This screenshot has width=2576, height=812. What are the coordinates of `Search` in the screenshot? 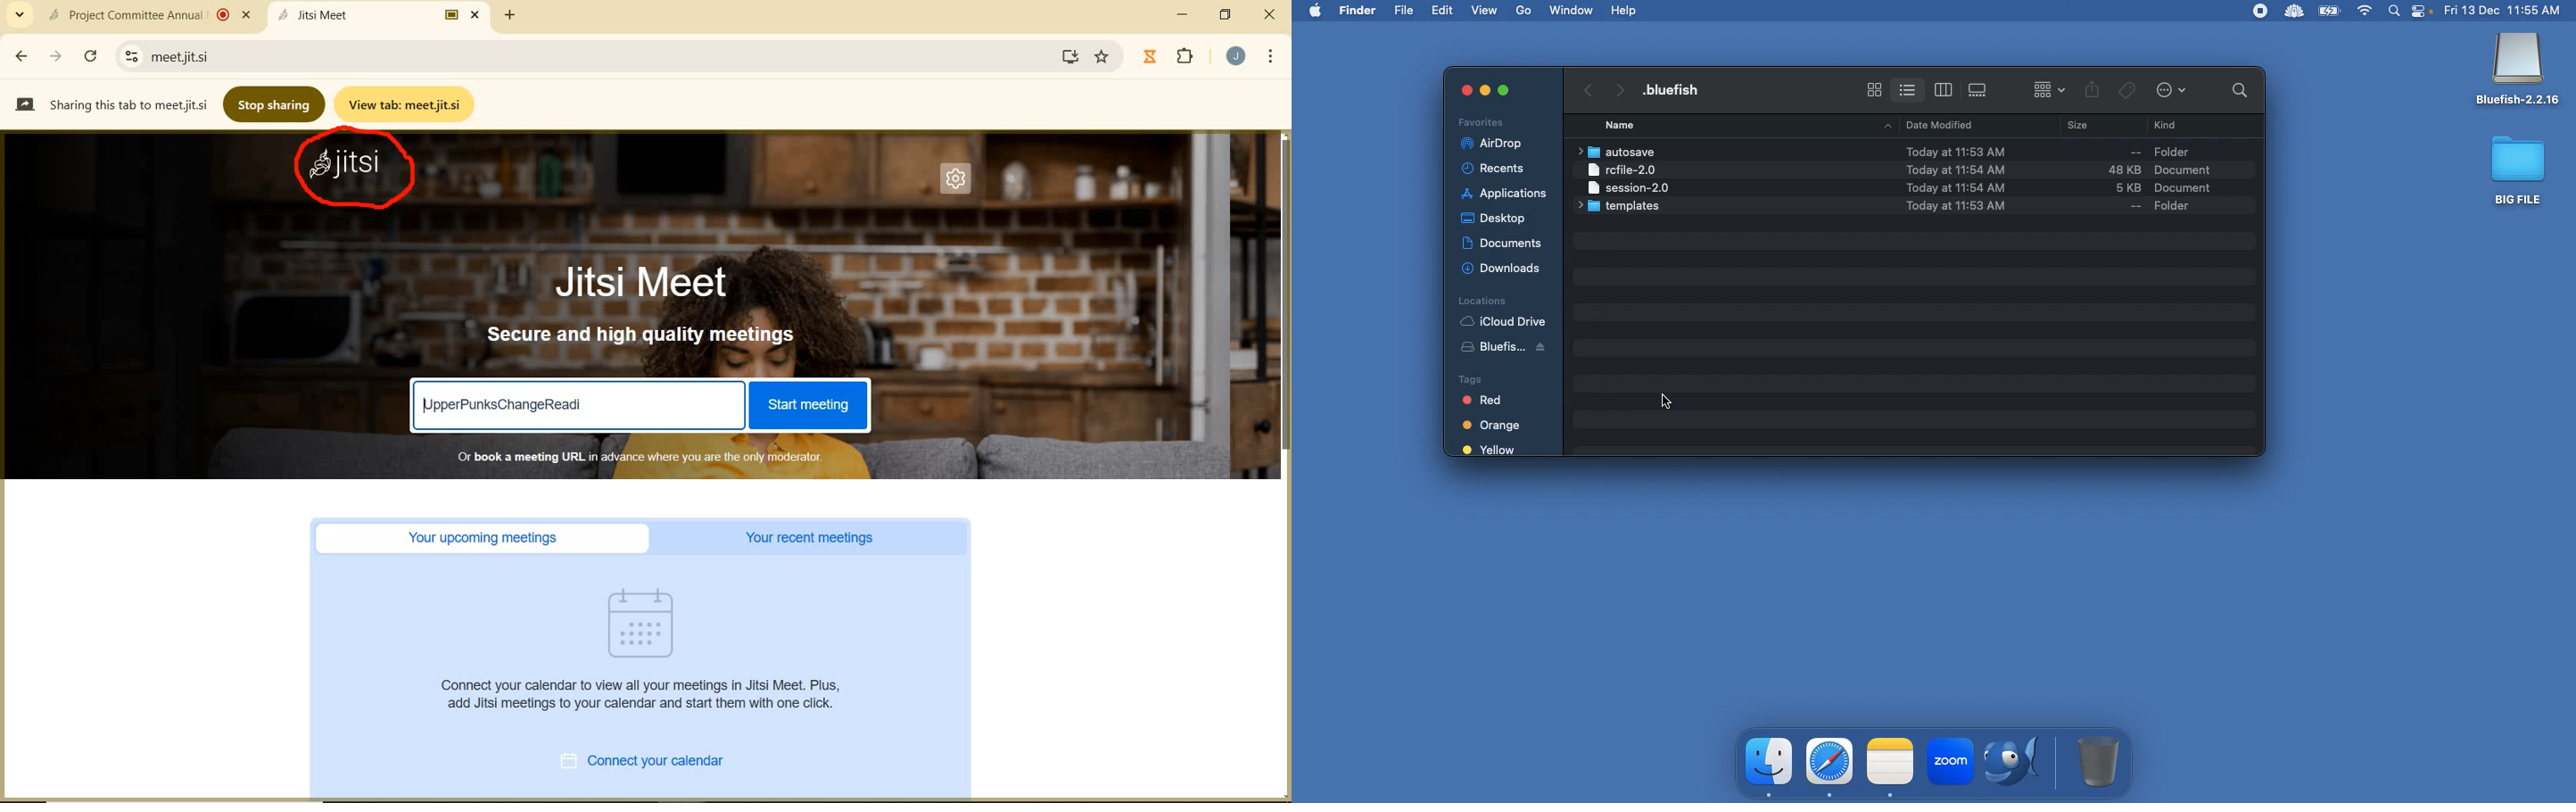 It's located at (2395, 12).